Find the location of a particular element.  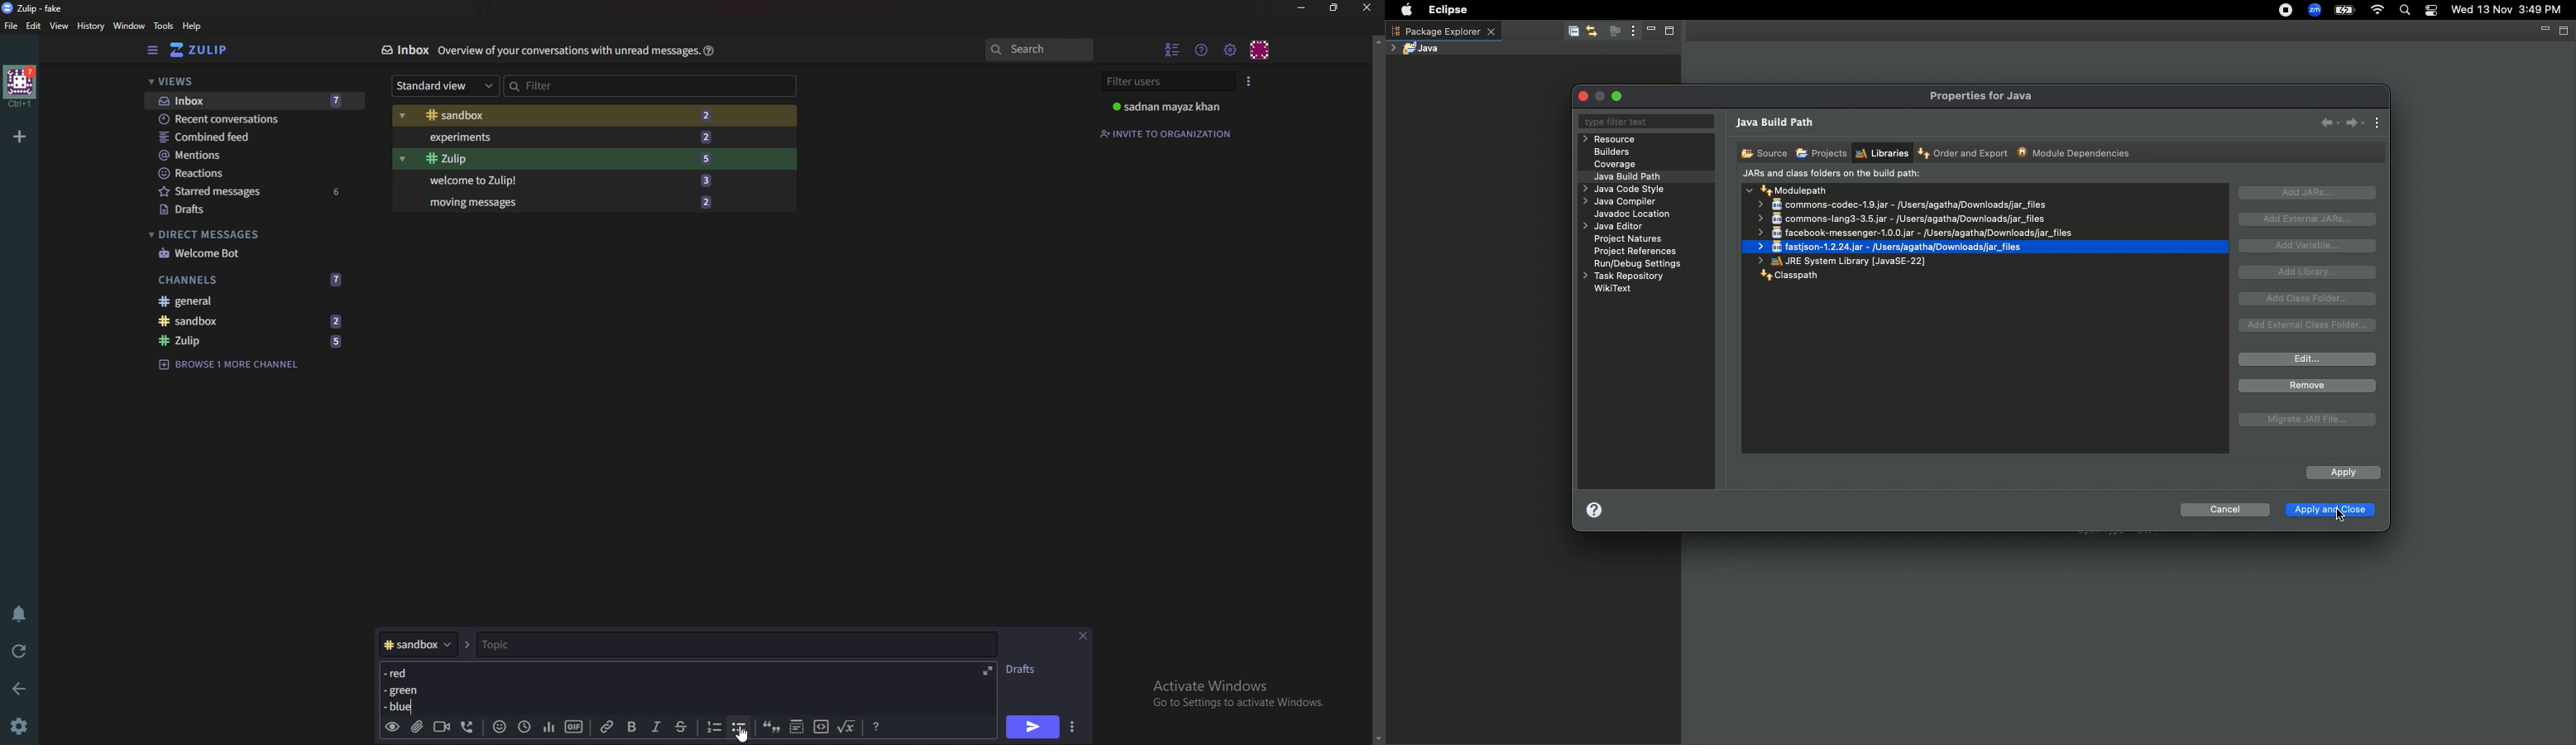

Send options is located at coordinates (1074, 727).